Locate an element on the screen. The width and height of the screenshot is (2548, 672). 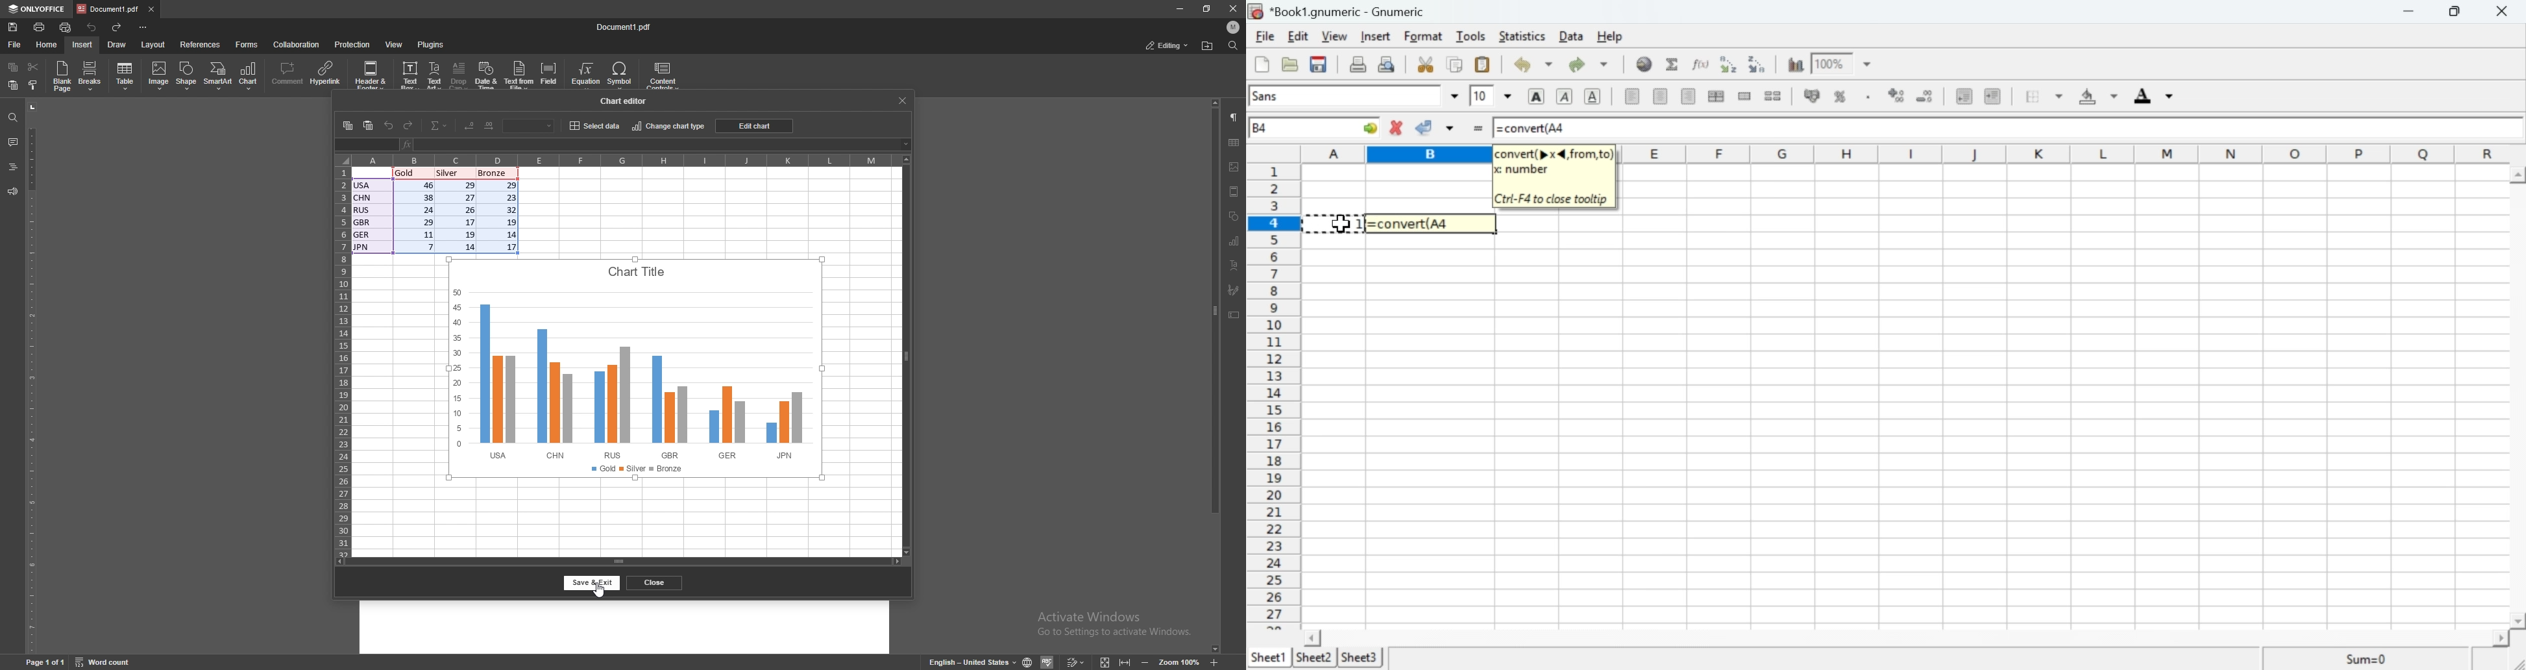
Align Left is located at coordinates (1632, 97).